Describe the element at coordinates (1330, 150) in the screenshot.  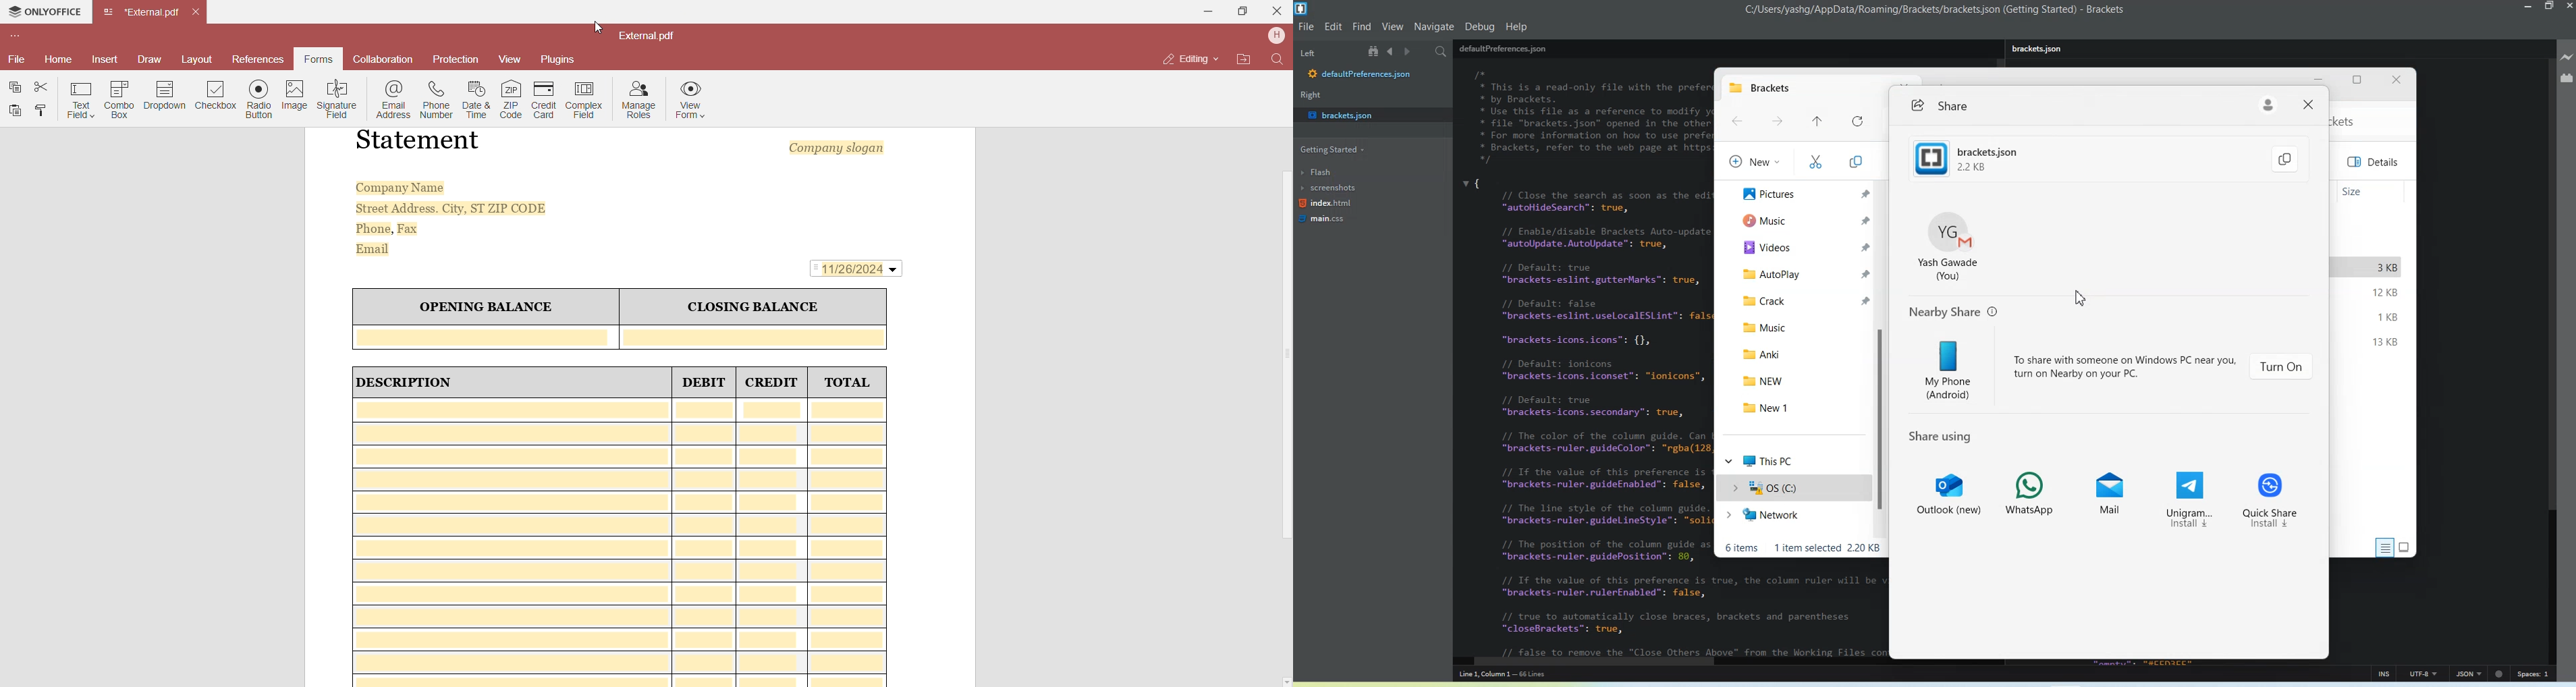
I see `Getting Started` at that location.